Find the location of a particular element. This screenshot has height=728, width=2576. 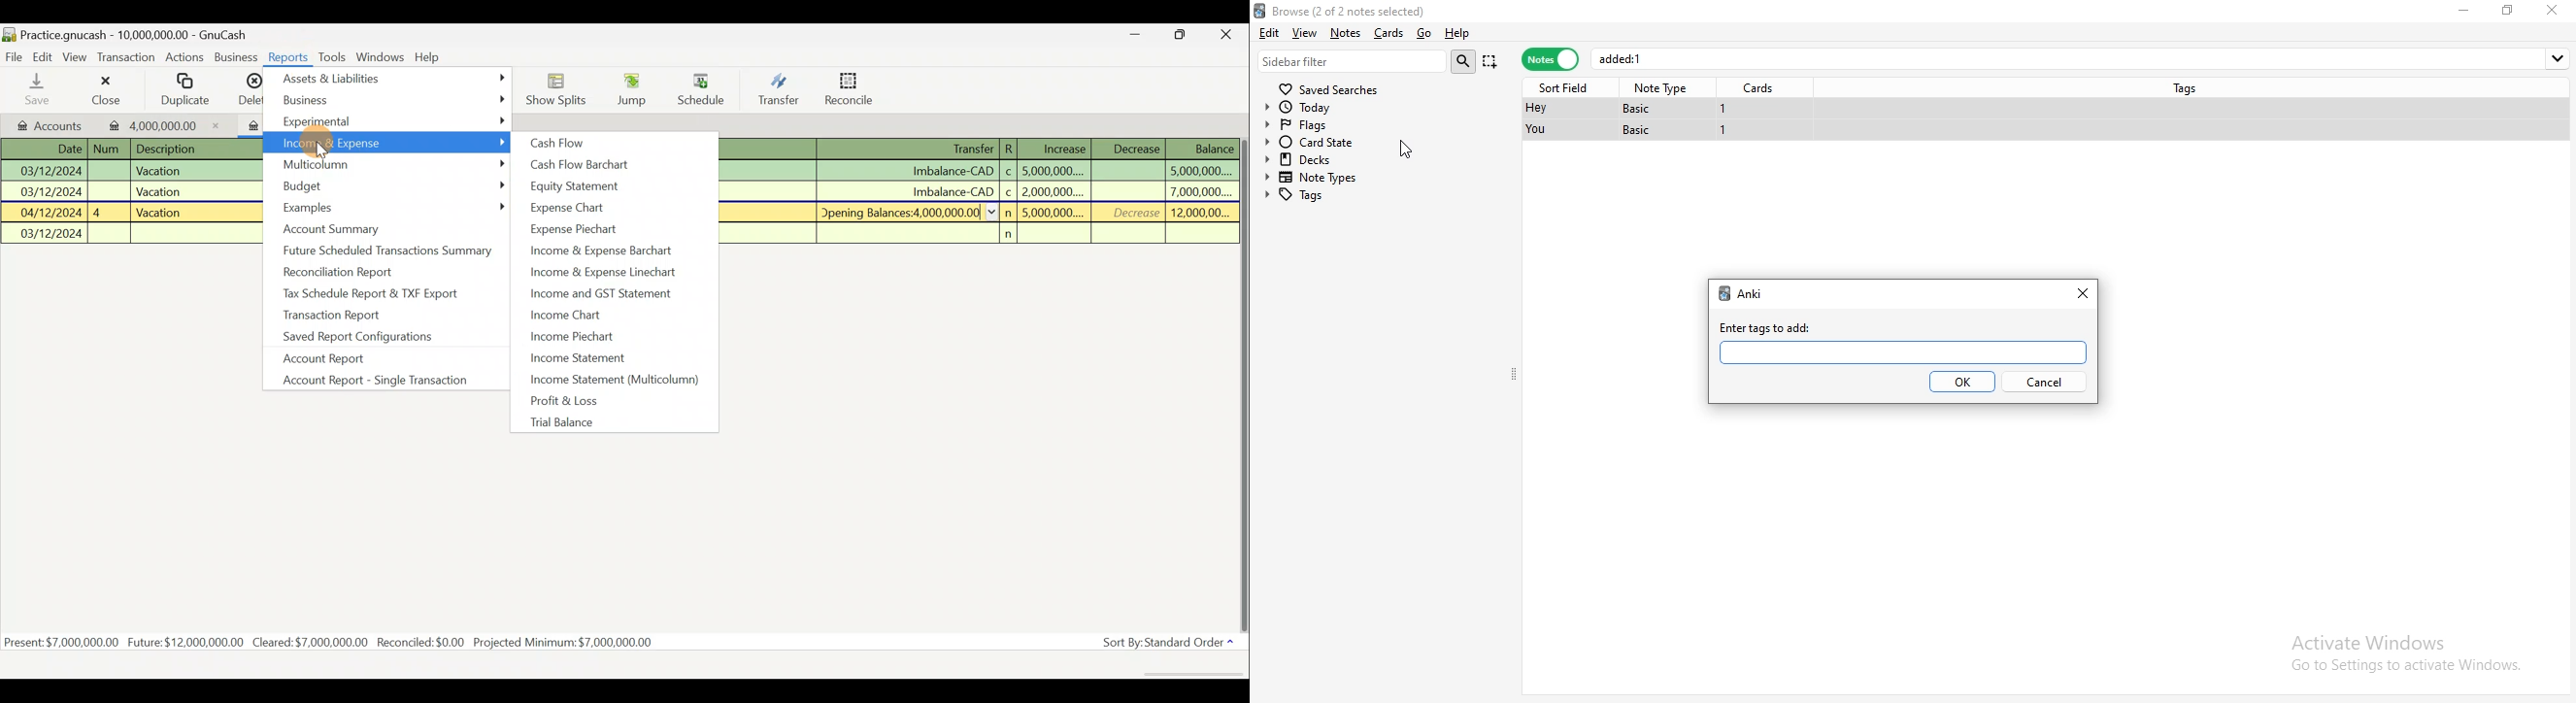

edit is located at coordinates (1268, 31).